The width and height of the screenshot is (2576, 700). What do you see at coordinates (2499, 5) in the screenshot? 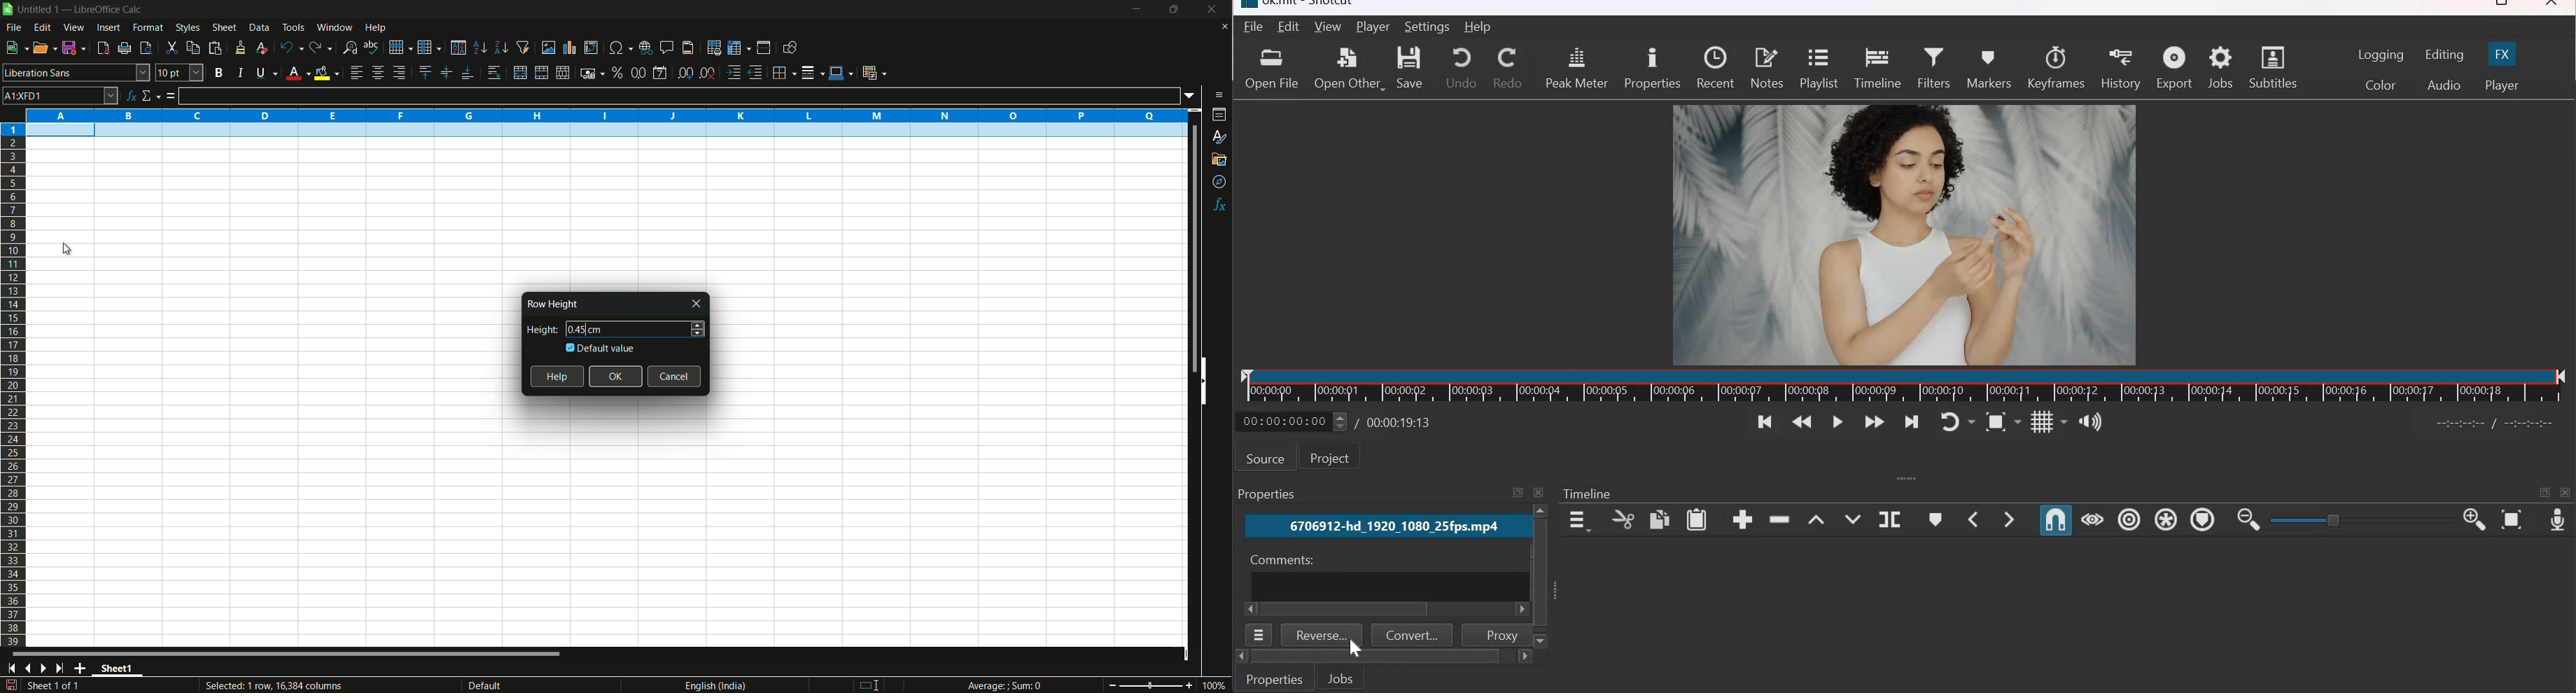
I see `resize` at bounding box center [2499, 5].